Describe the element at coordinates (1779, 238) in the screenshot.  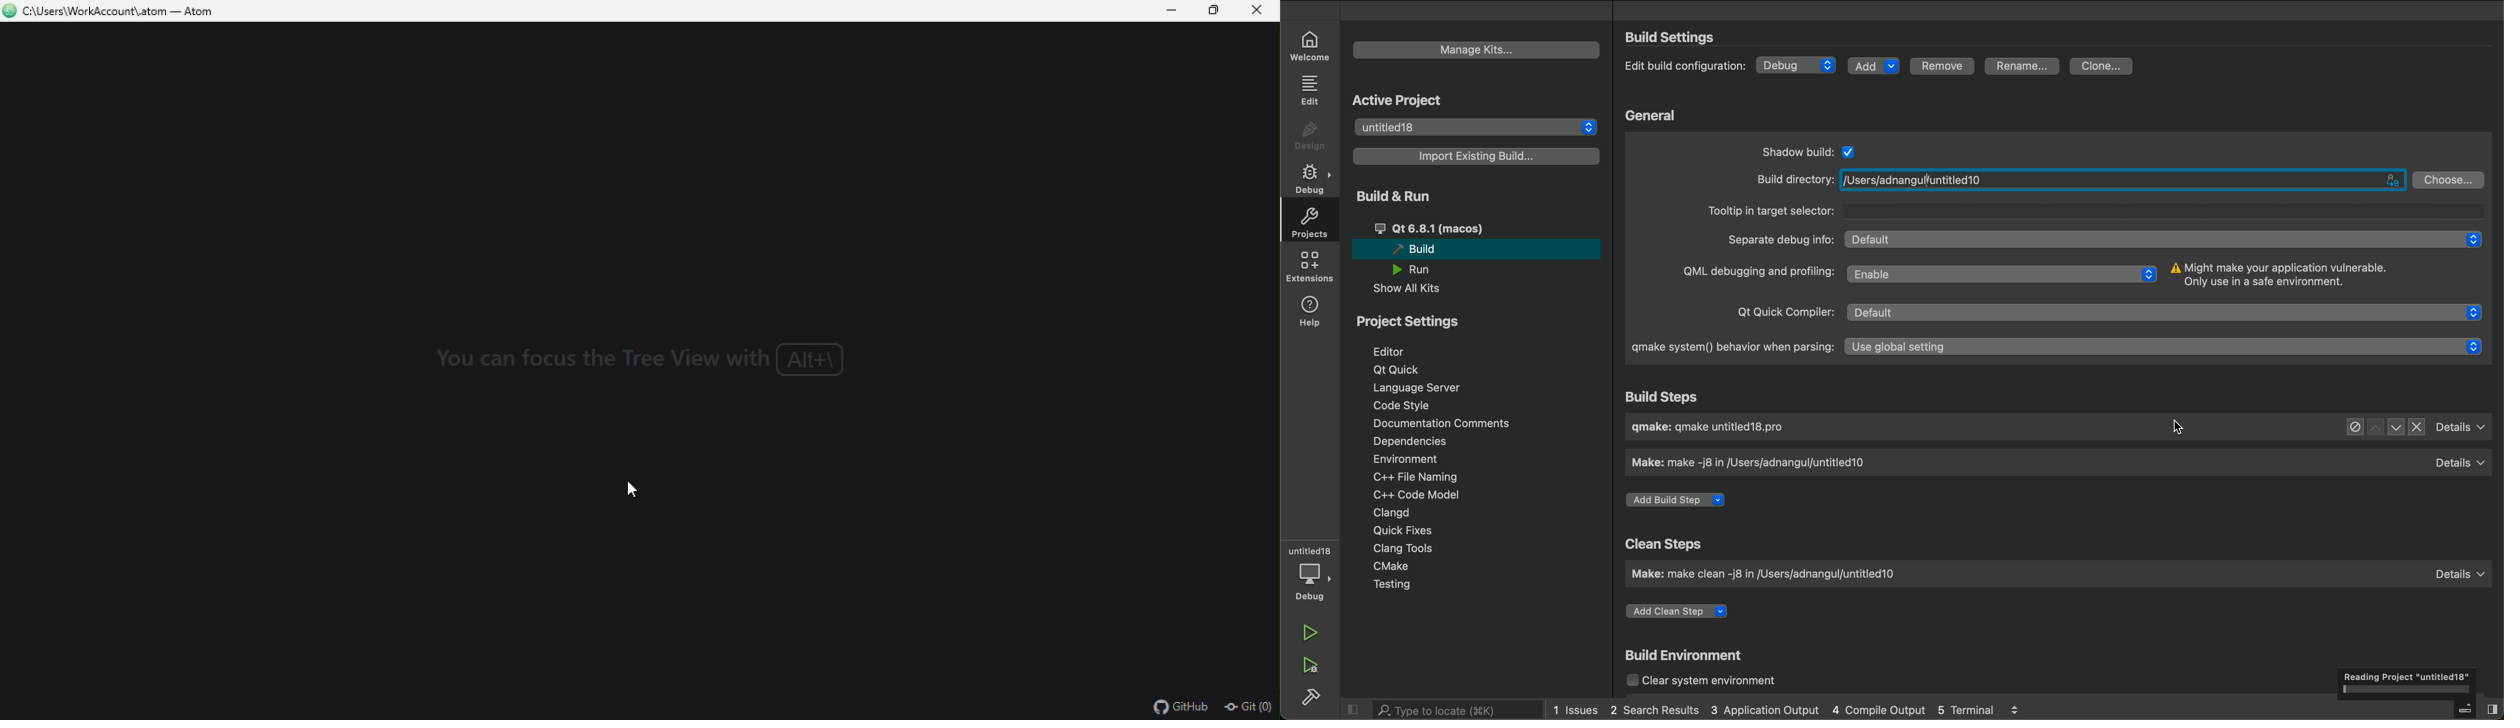
I see `Separate debug info:` at that location.